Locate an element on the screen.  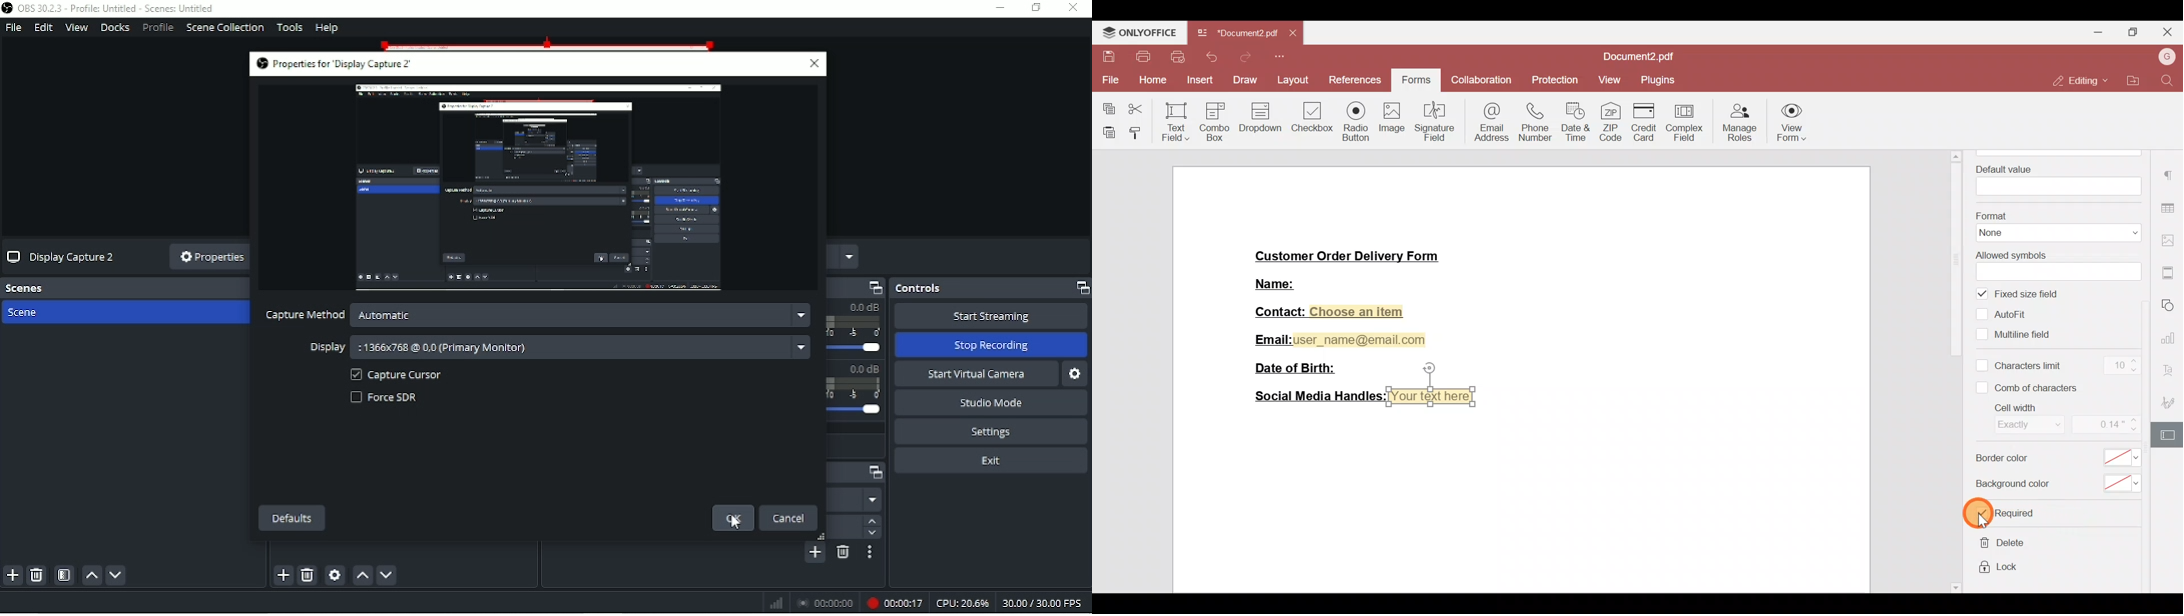
Your text here is located at coordinates (1434, 396).